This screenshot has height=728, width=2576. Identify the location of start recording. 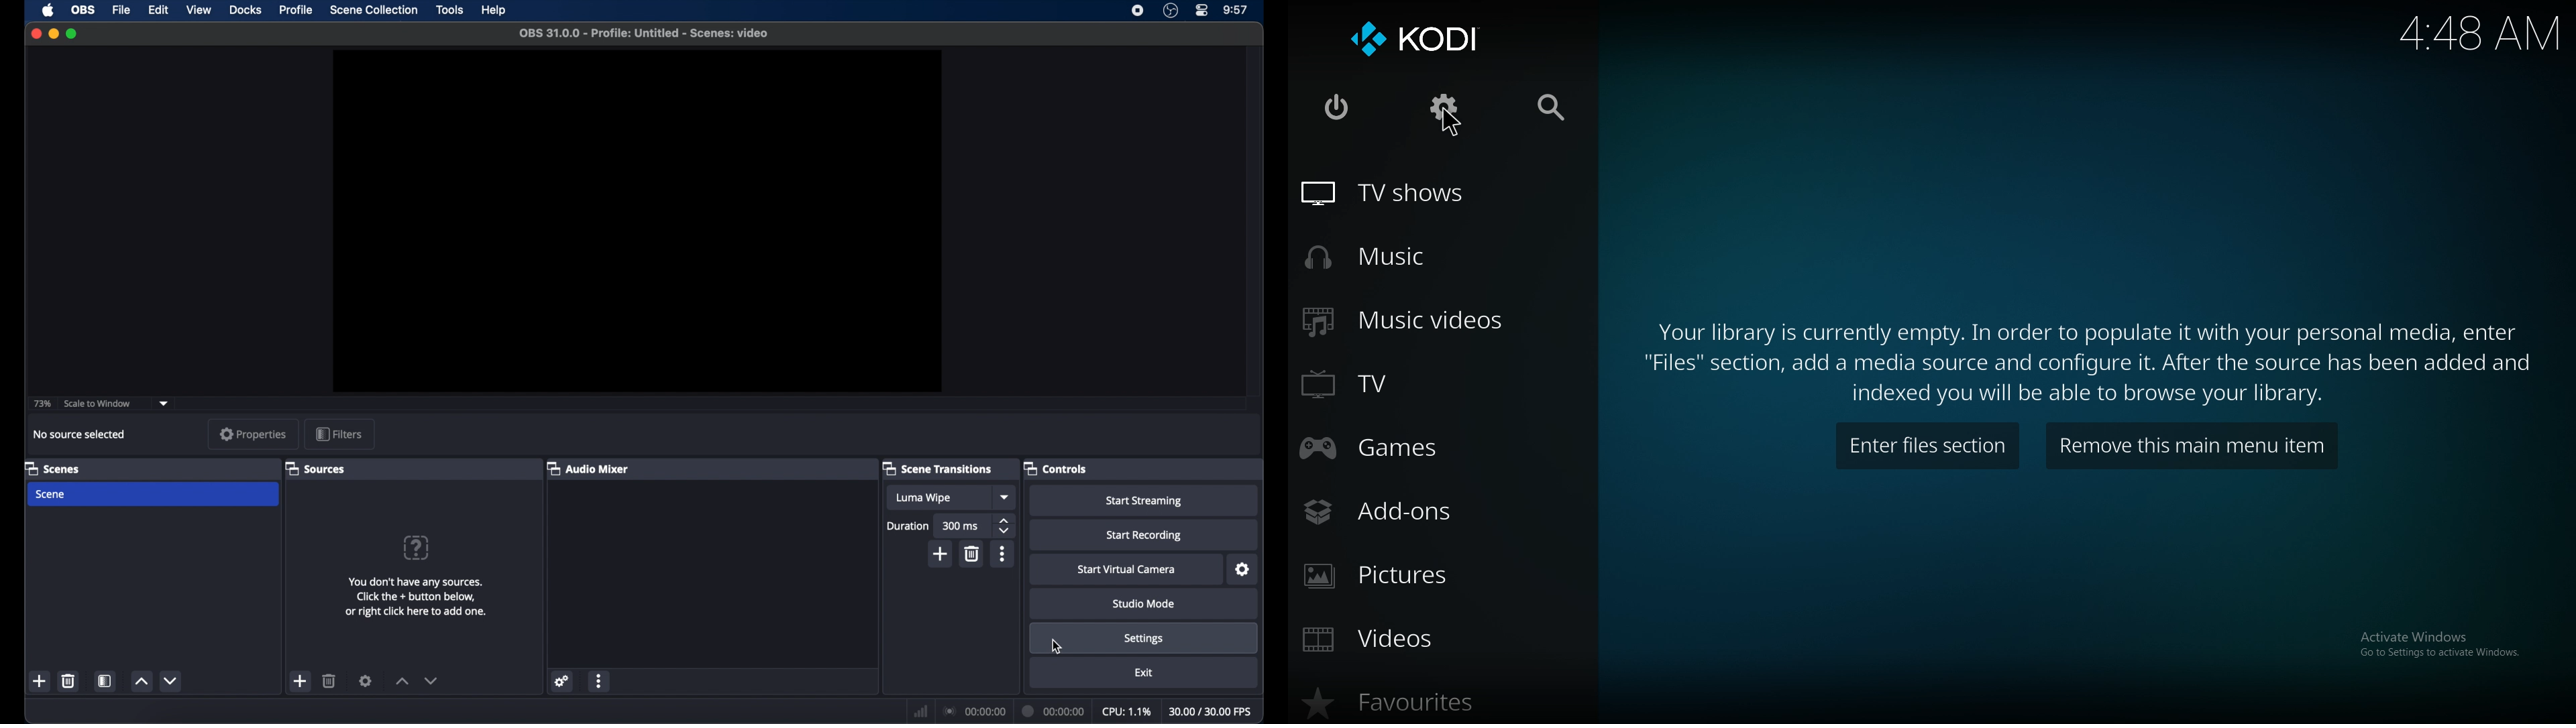
(1144, 536).